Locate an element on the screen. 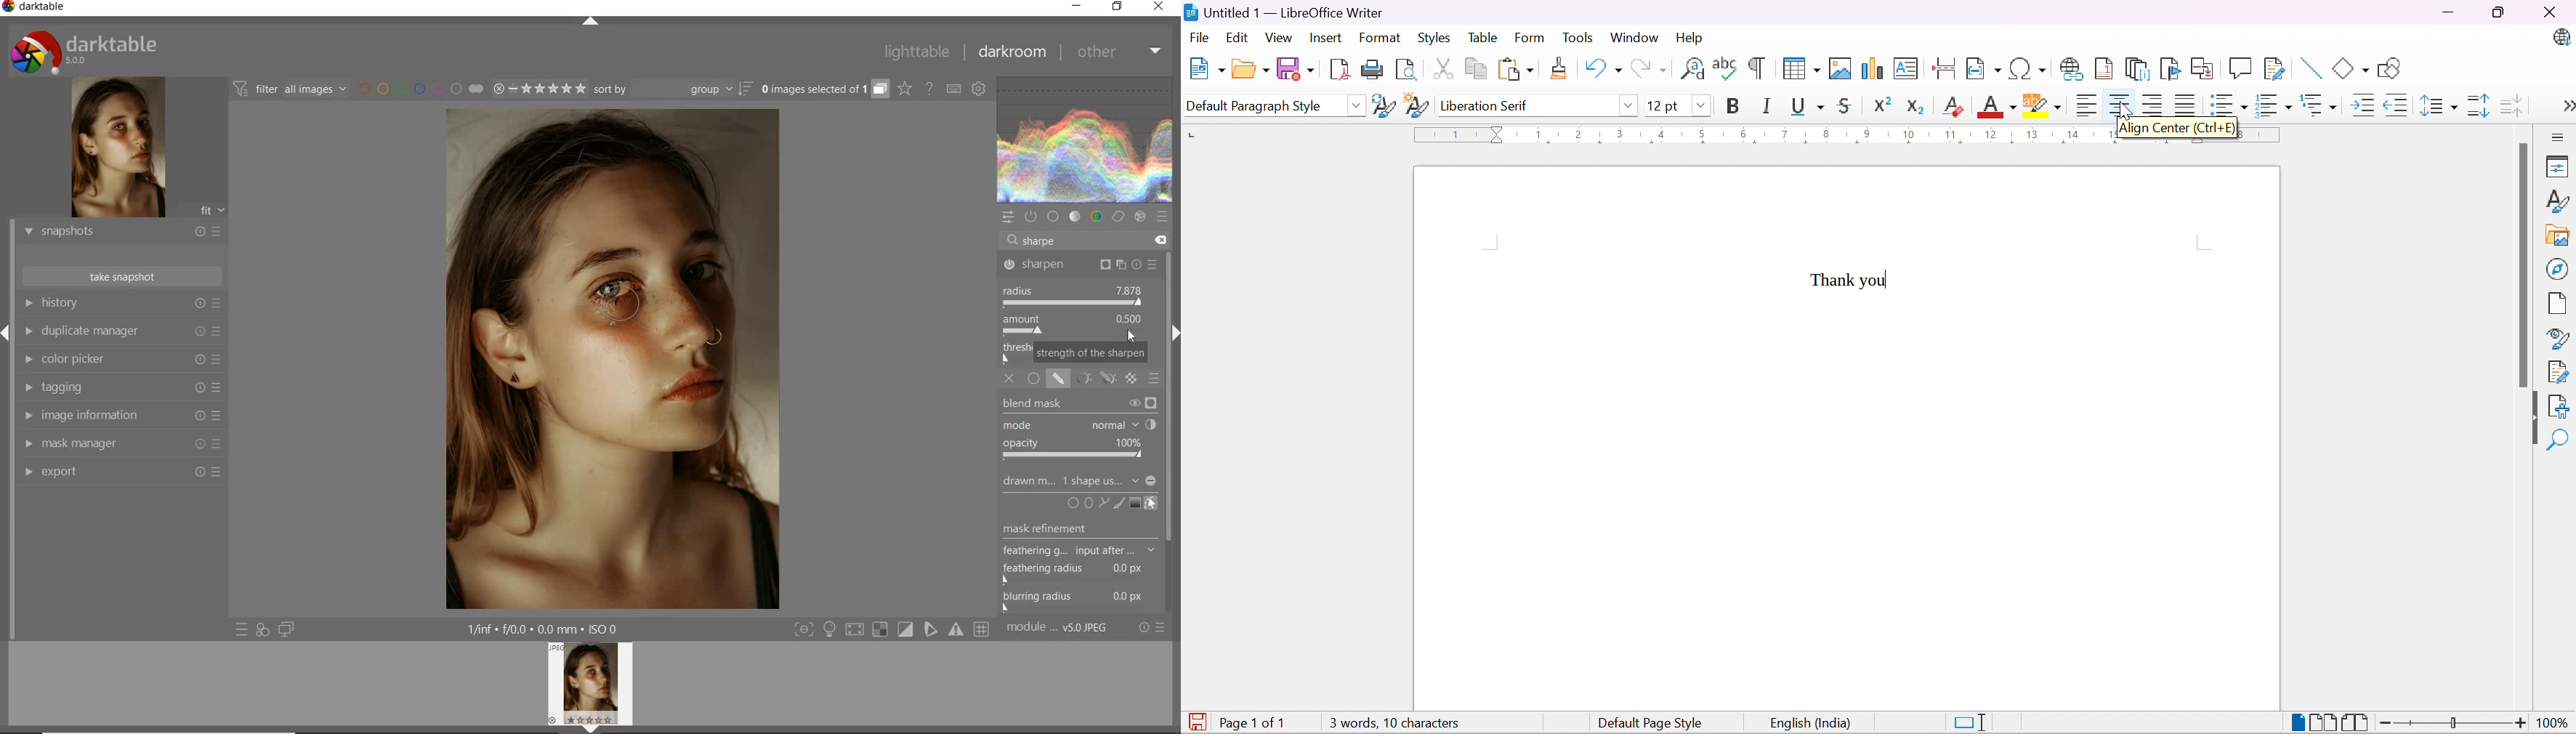  Set Line Spacing is located at coordinates (2438, 103).